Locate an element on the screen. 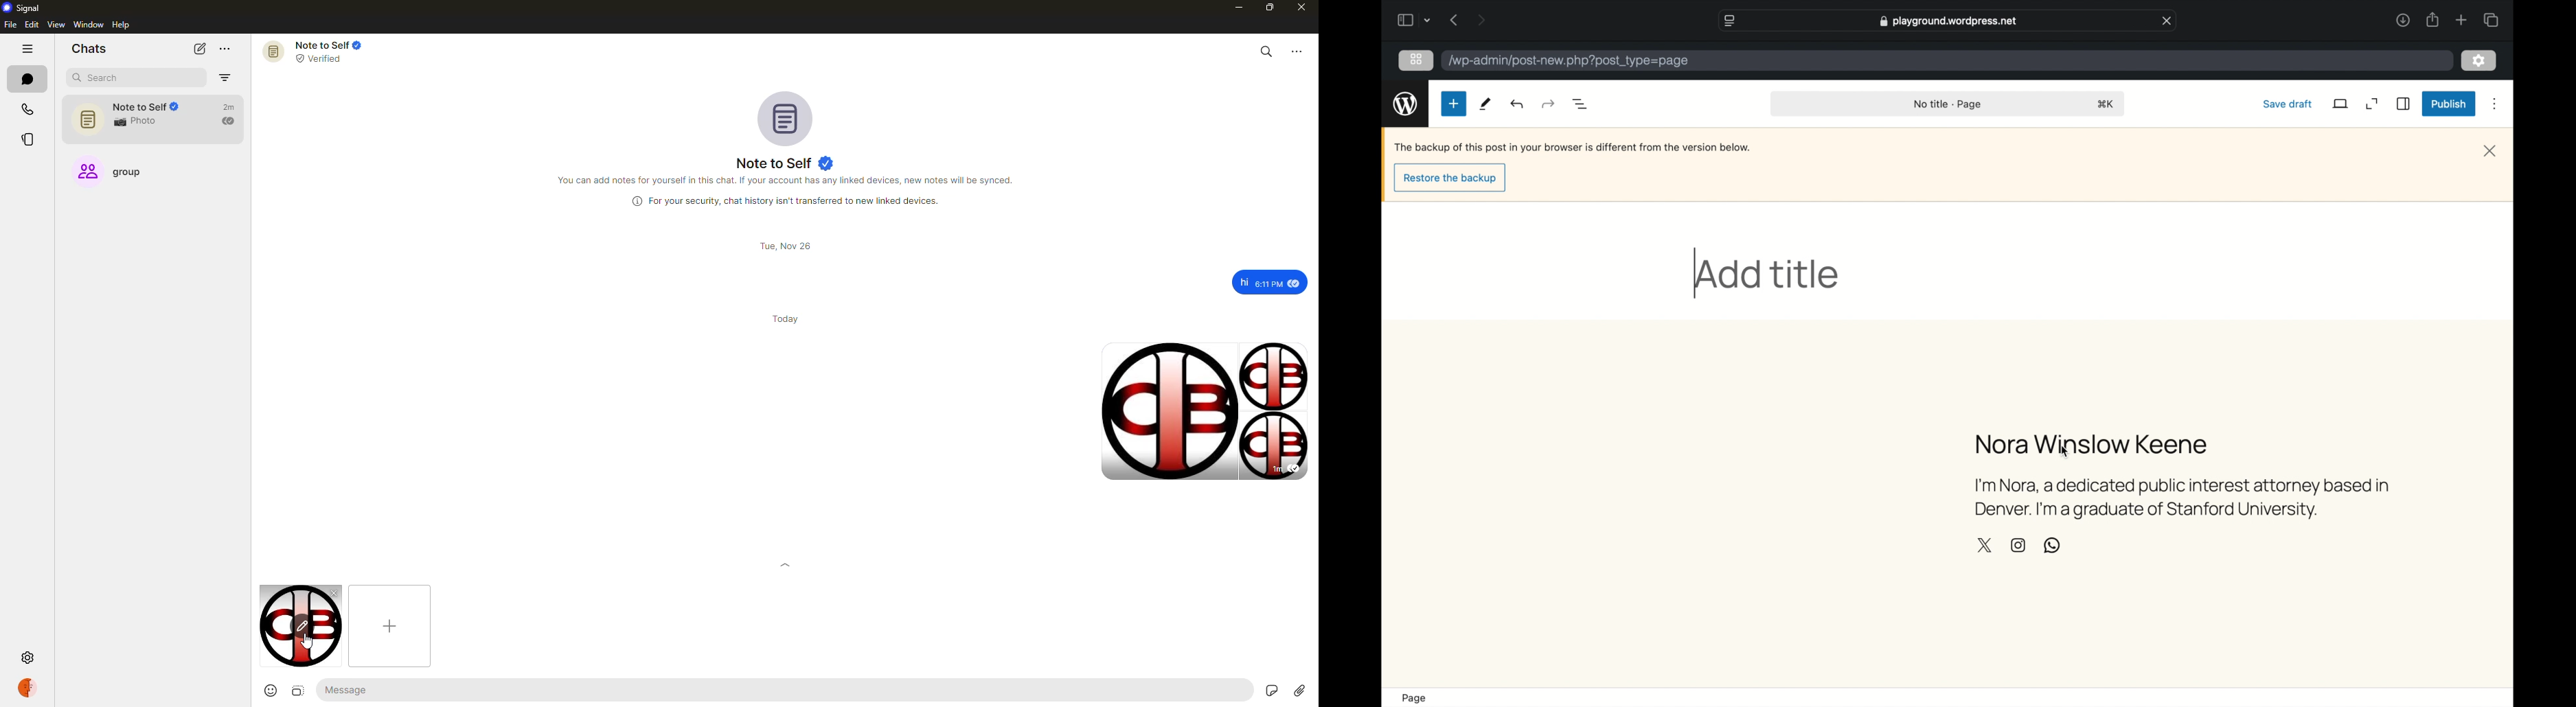 Image resolution: width=2576 pixels, height=728 pixels. web address is located at coordinates (1949, 21).